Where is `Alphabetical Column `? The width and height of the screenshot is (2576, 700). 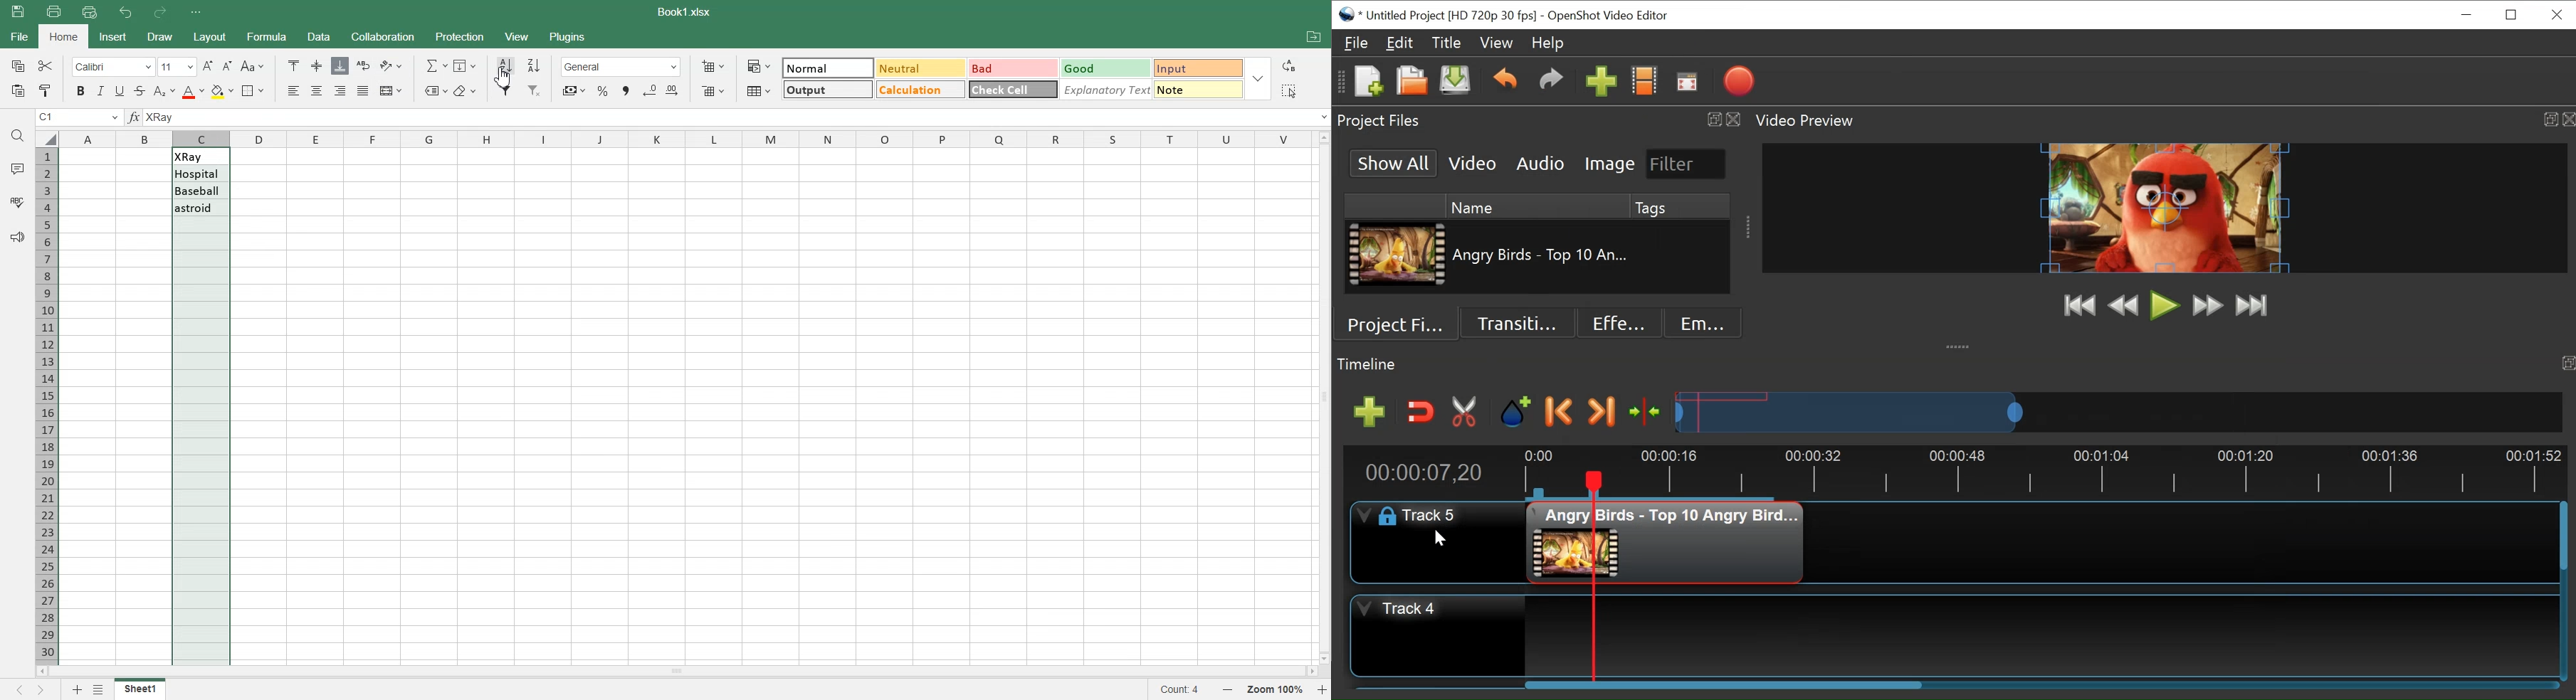 Alphabetical Column  is located at coordinates (684, 138).